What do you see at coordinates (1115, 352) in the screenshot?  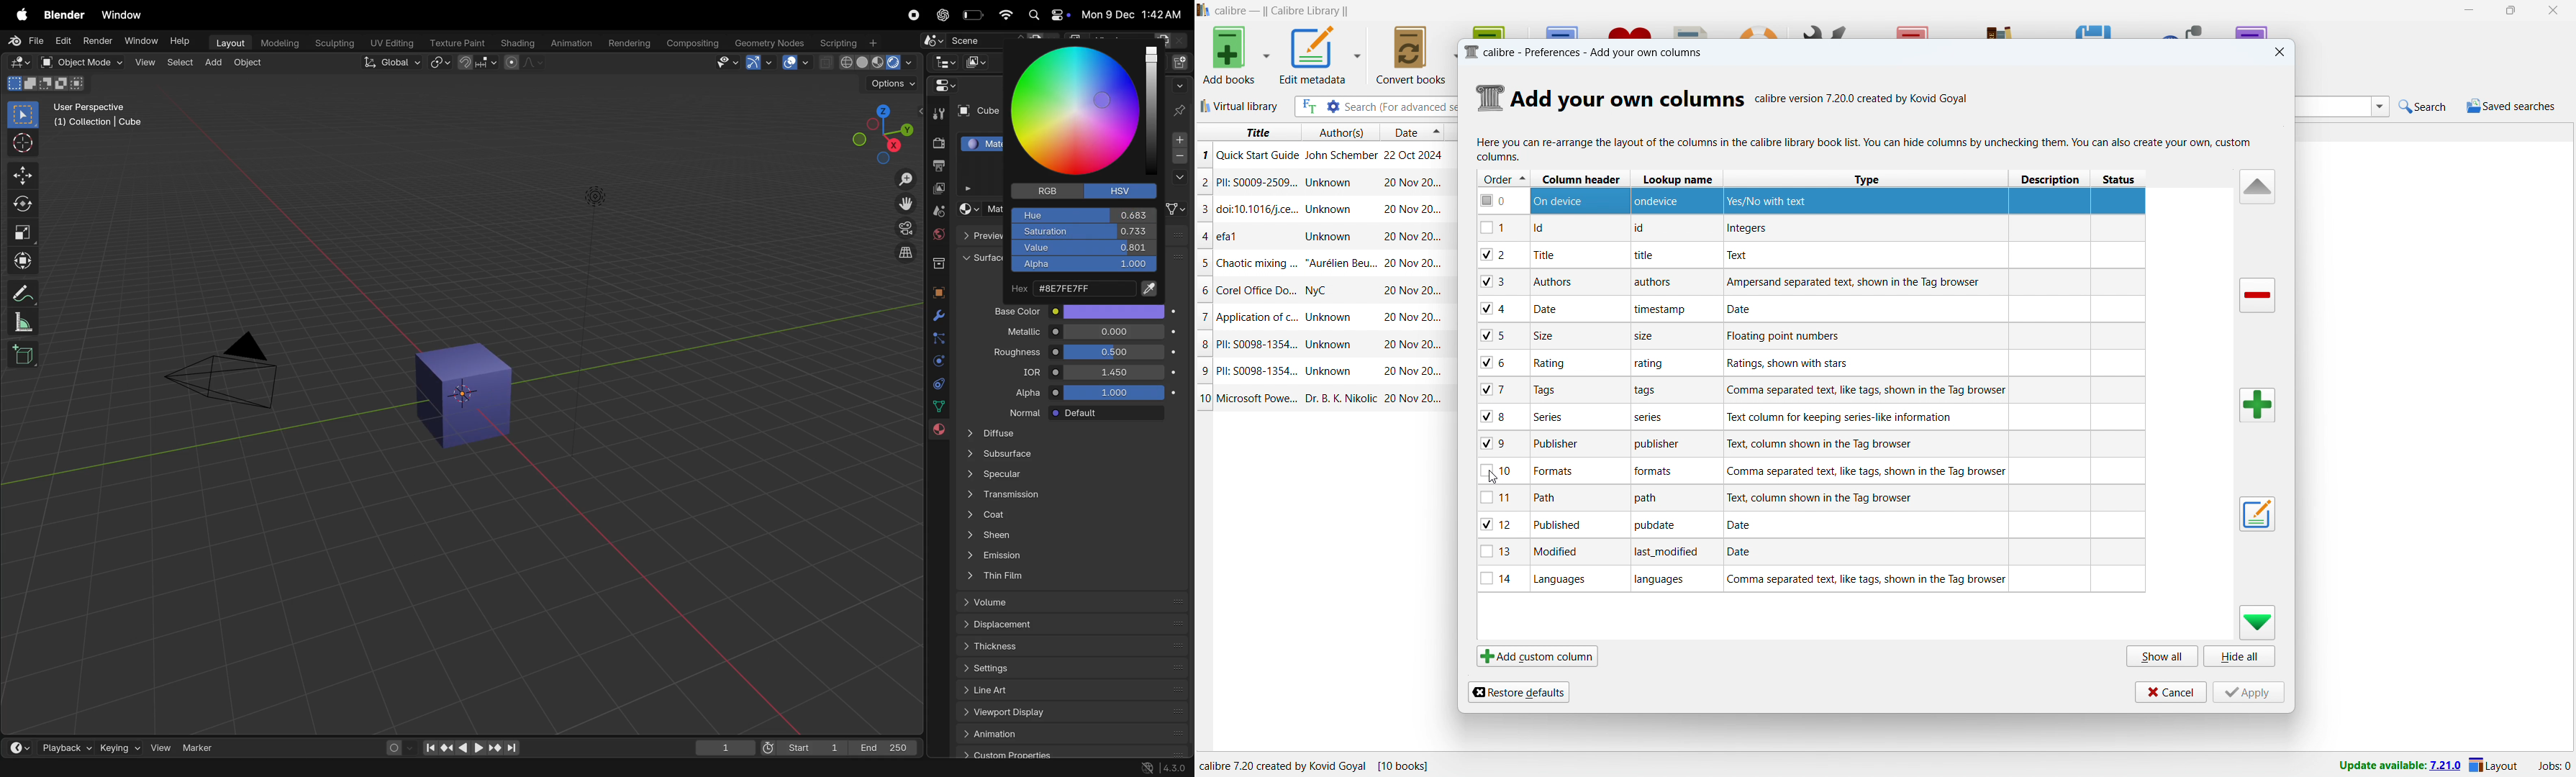 I see `0.500` at bounding box center [1115, 352].